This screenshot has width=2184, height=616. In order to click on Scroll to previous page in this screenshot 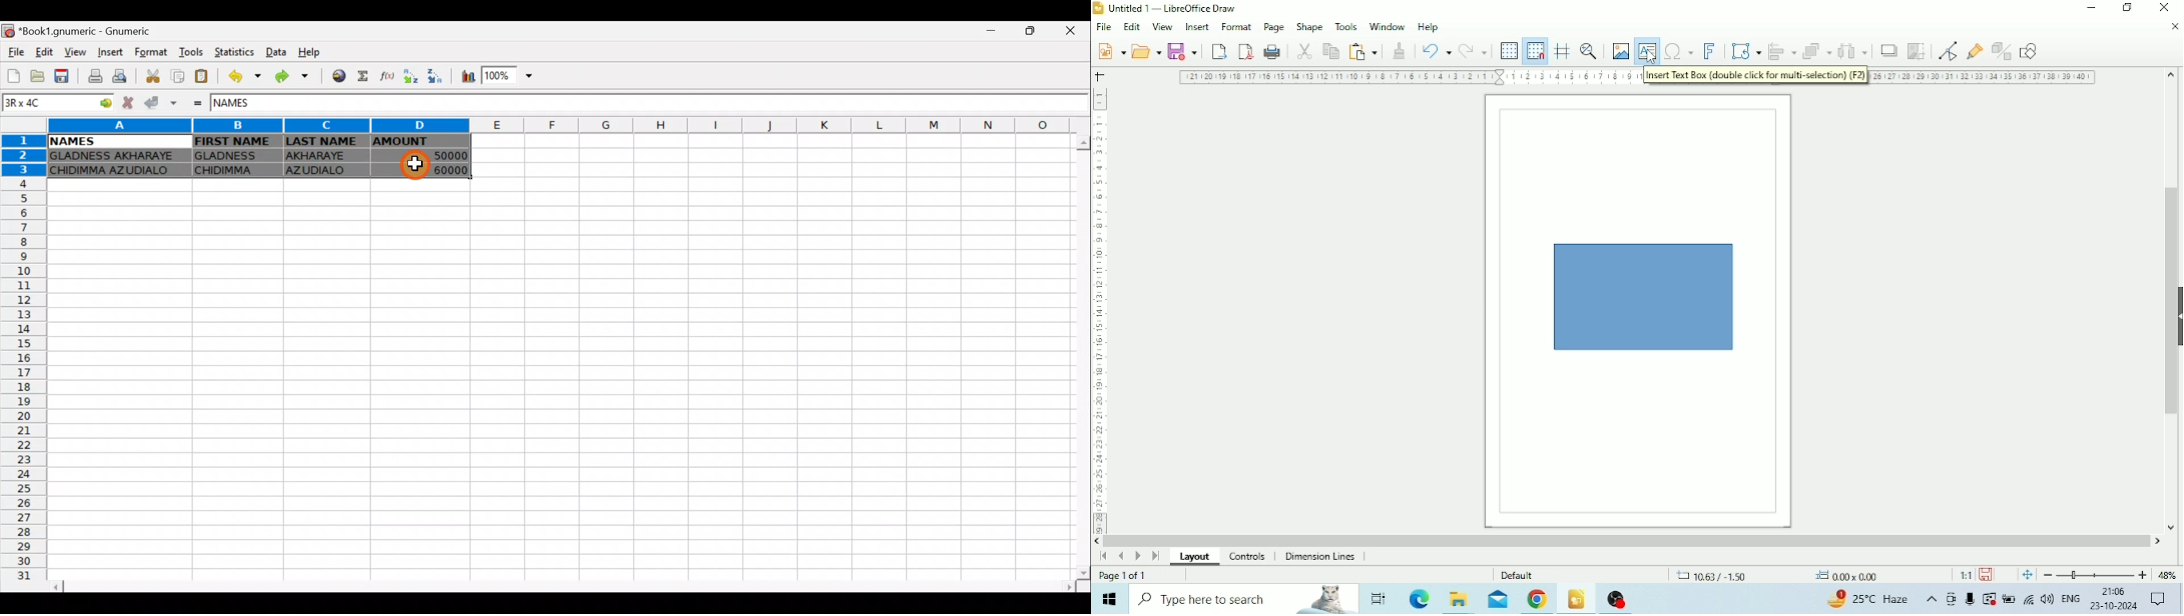, I will do `click(1122, 556)`.